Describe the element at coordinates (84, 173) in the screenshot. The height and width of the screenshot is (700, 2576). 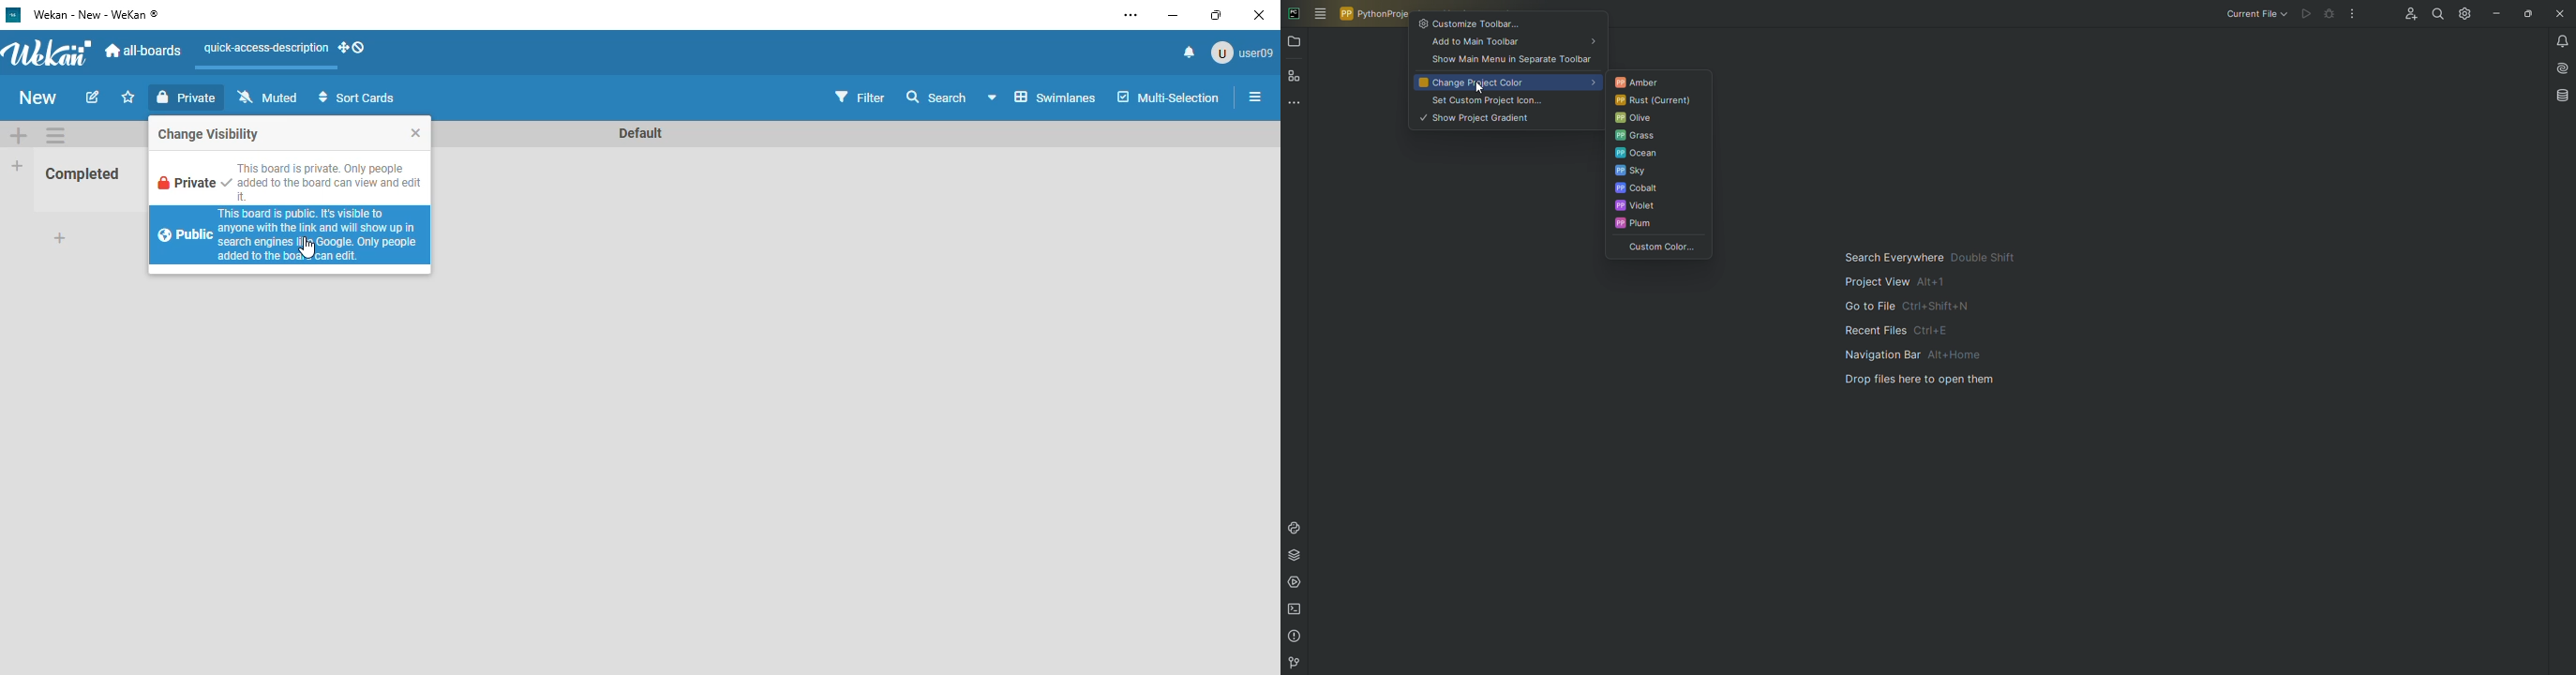
I see `Completed` at that location.